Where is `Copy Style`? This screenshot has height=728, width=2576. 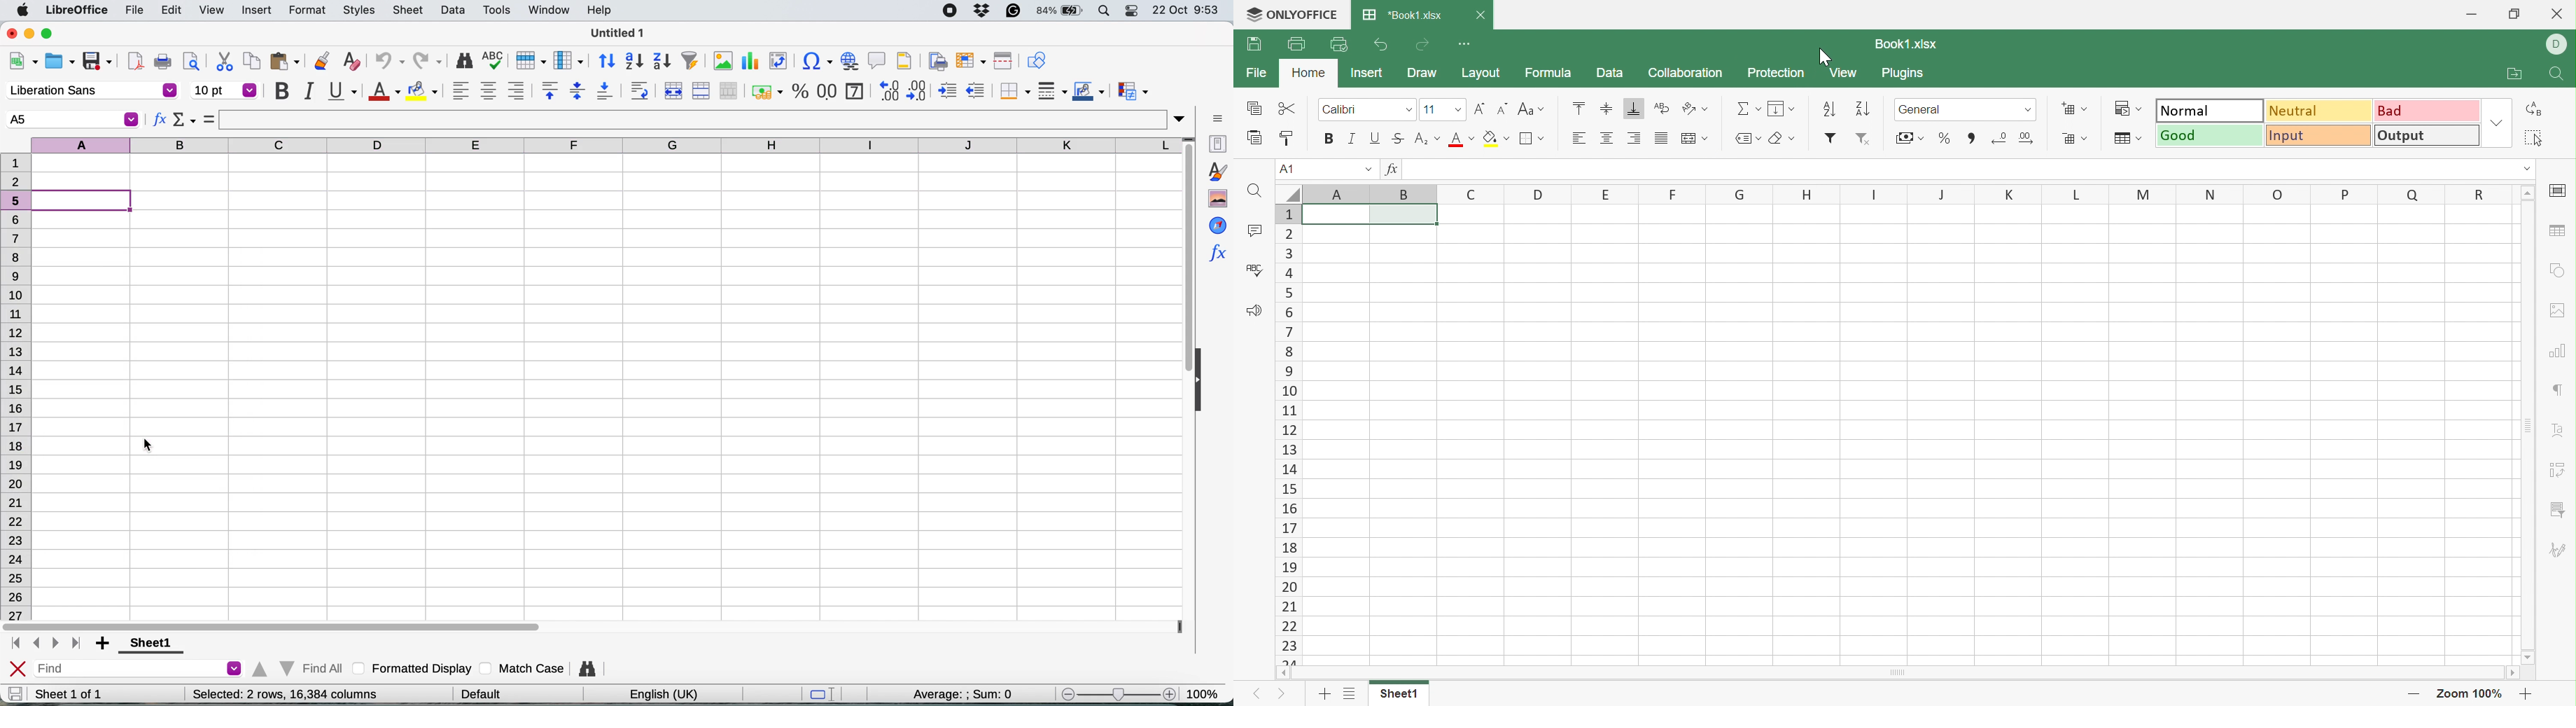
Copy Style is located at coordinates (1289, 136).